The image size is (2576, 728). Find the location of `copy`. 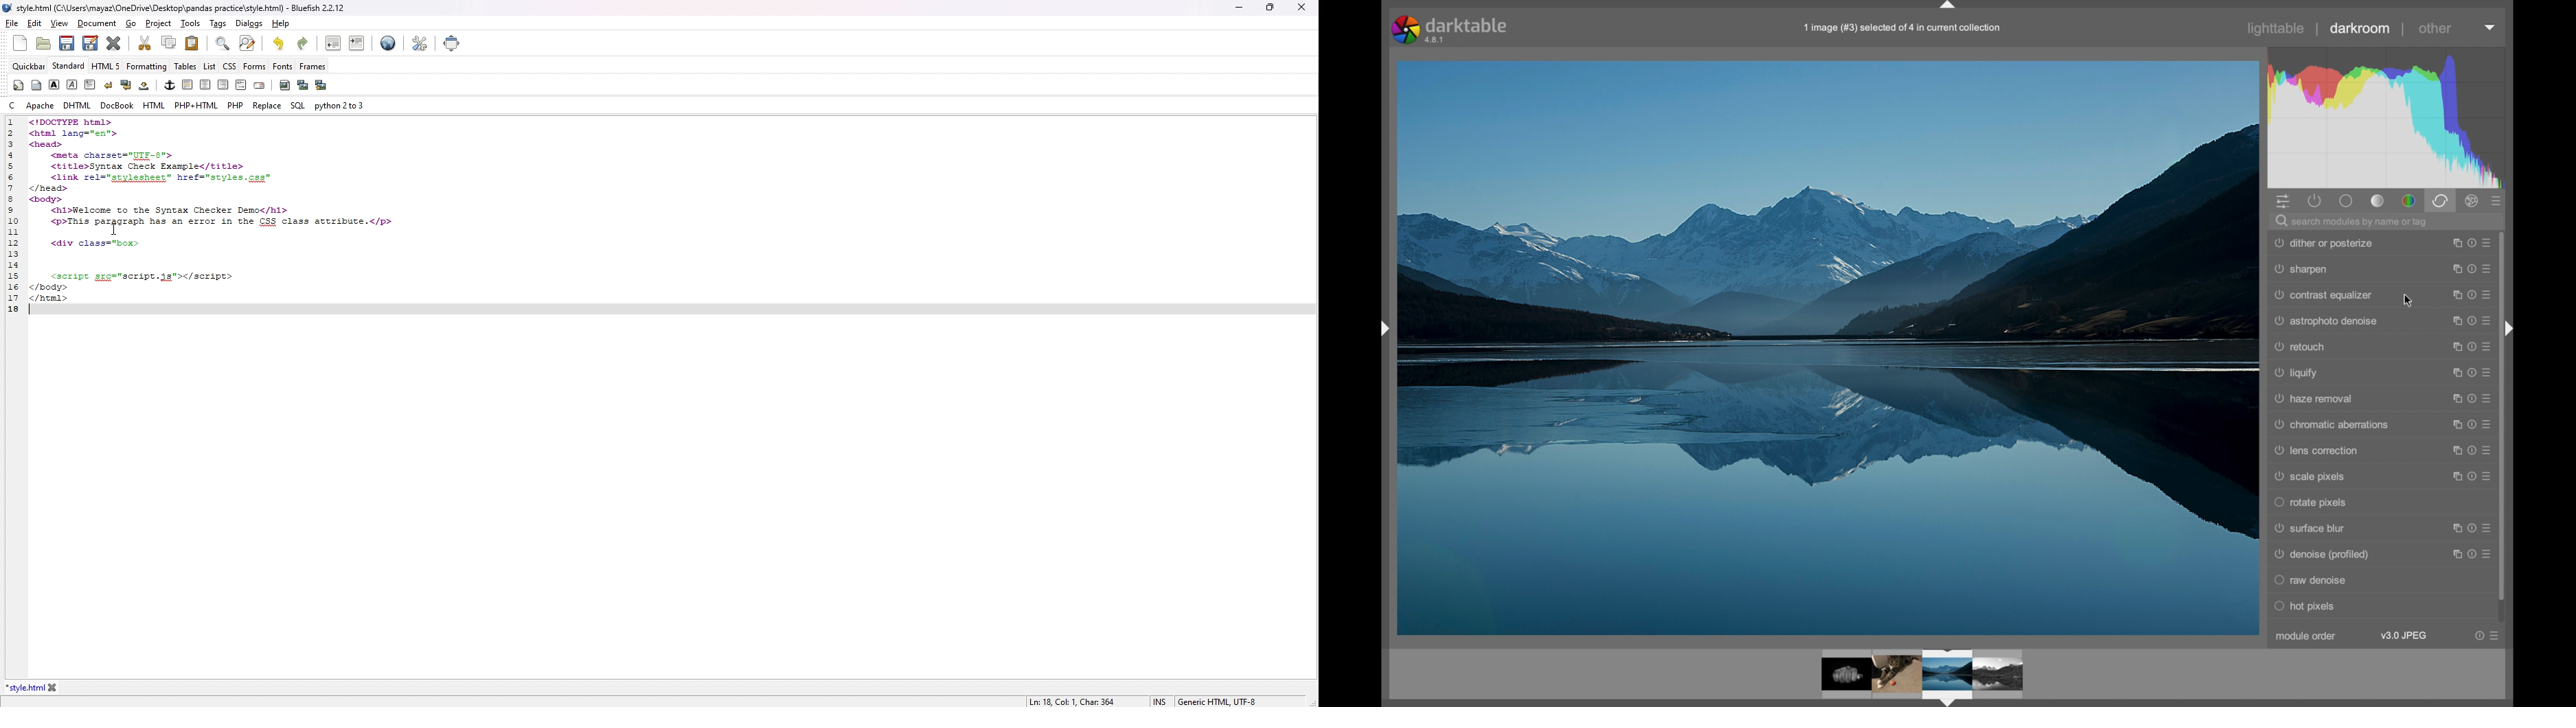

copy is located at coordinates (168, 43).